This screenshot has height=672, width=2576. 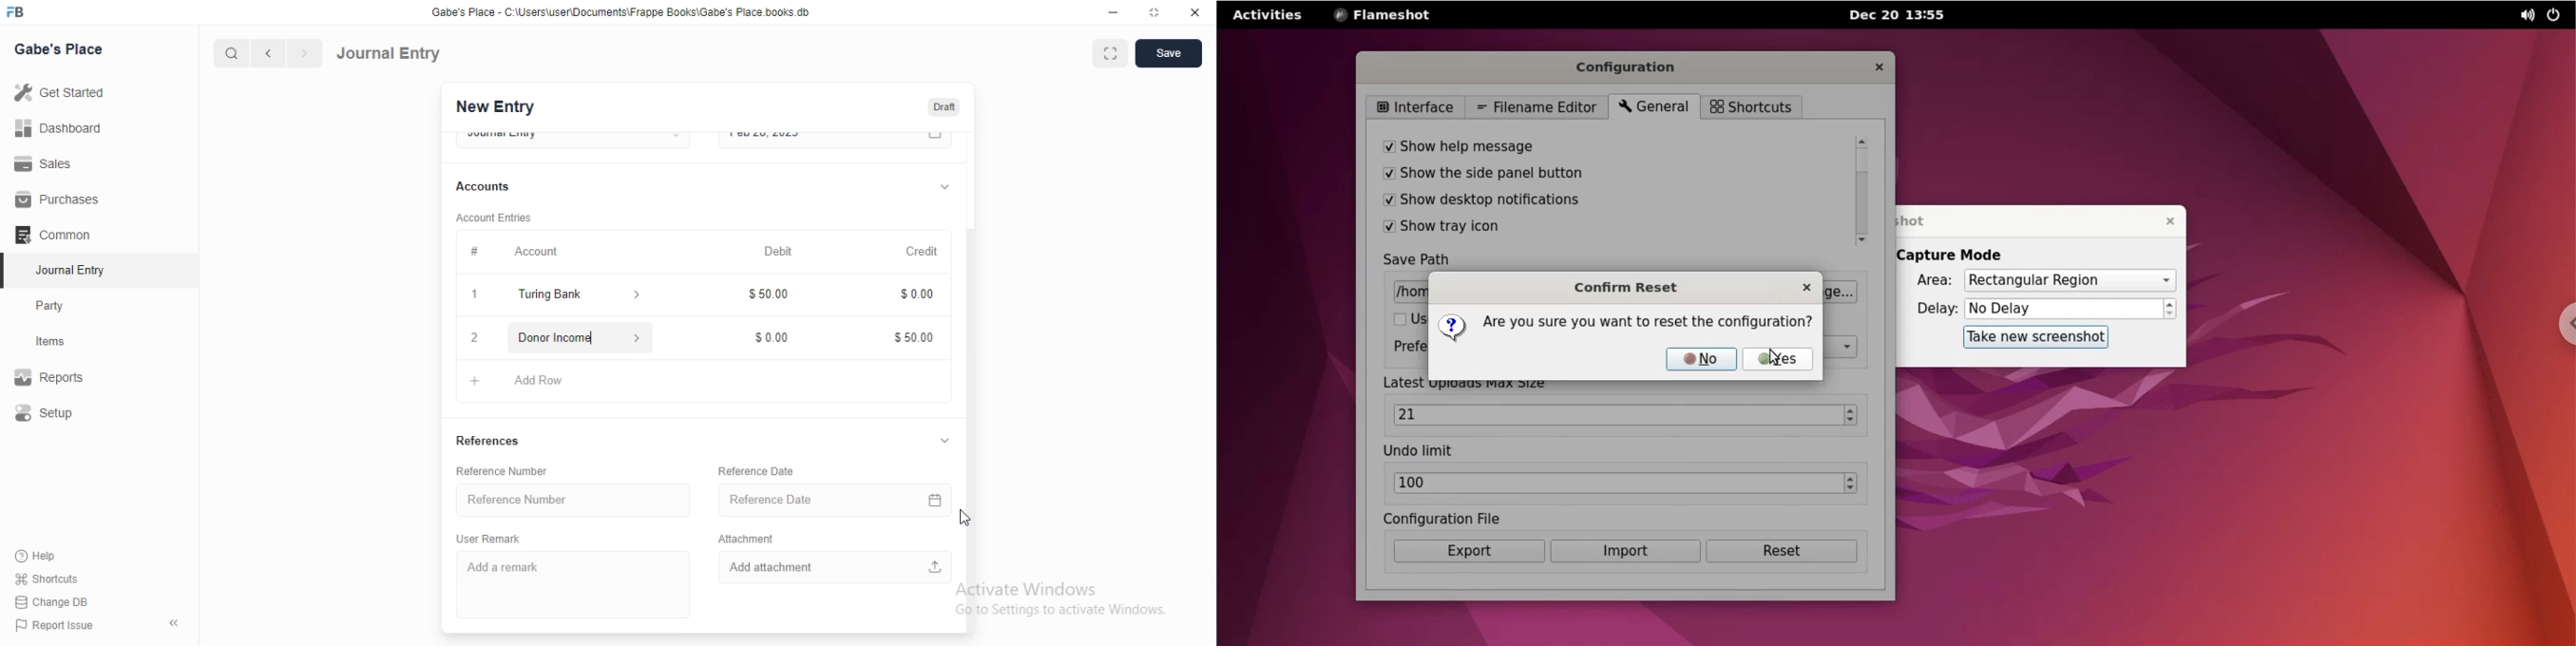 What do you see at coordinates (63, 127) in the screenshot?
I see `Dashboard` at bounding box center [63, 127].